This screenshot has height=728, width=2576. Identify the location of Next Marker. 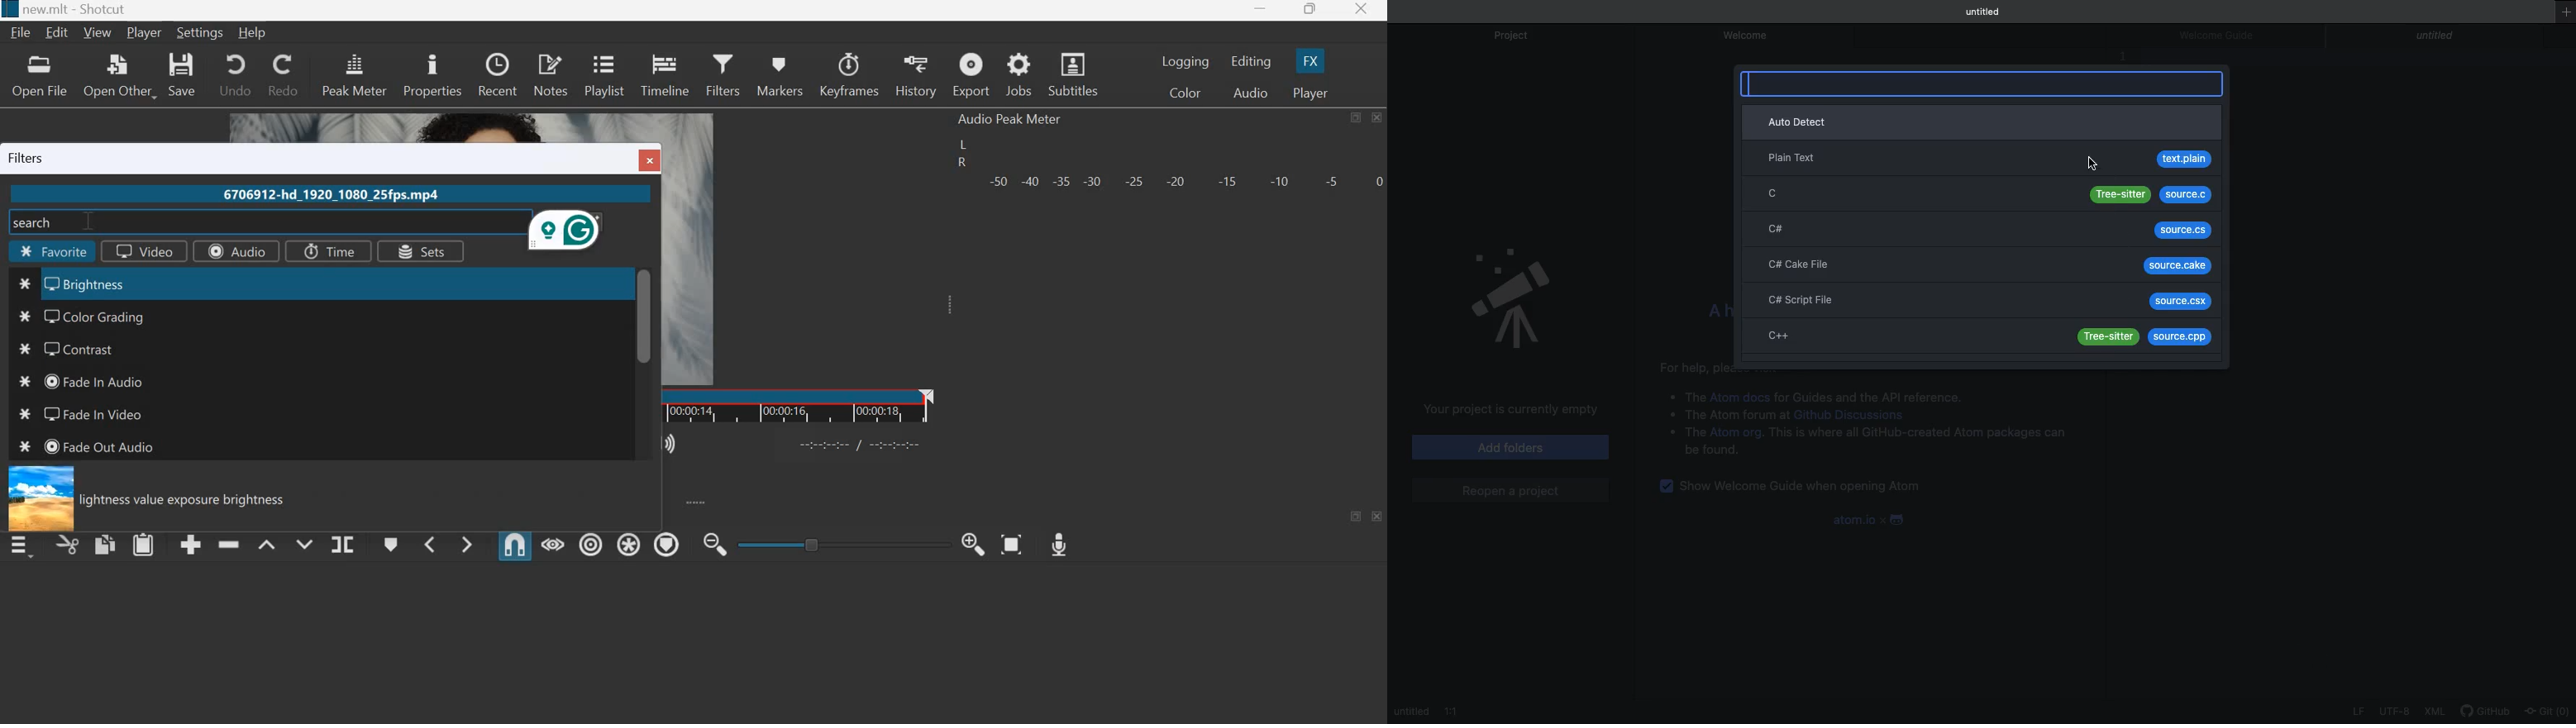
(467, 542).